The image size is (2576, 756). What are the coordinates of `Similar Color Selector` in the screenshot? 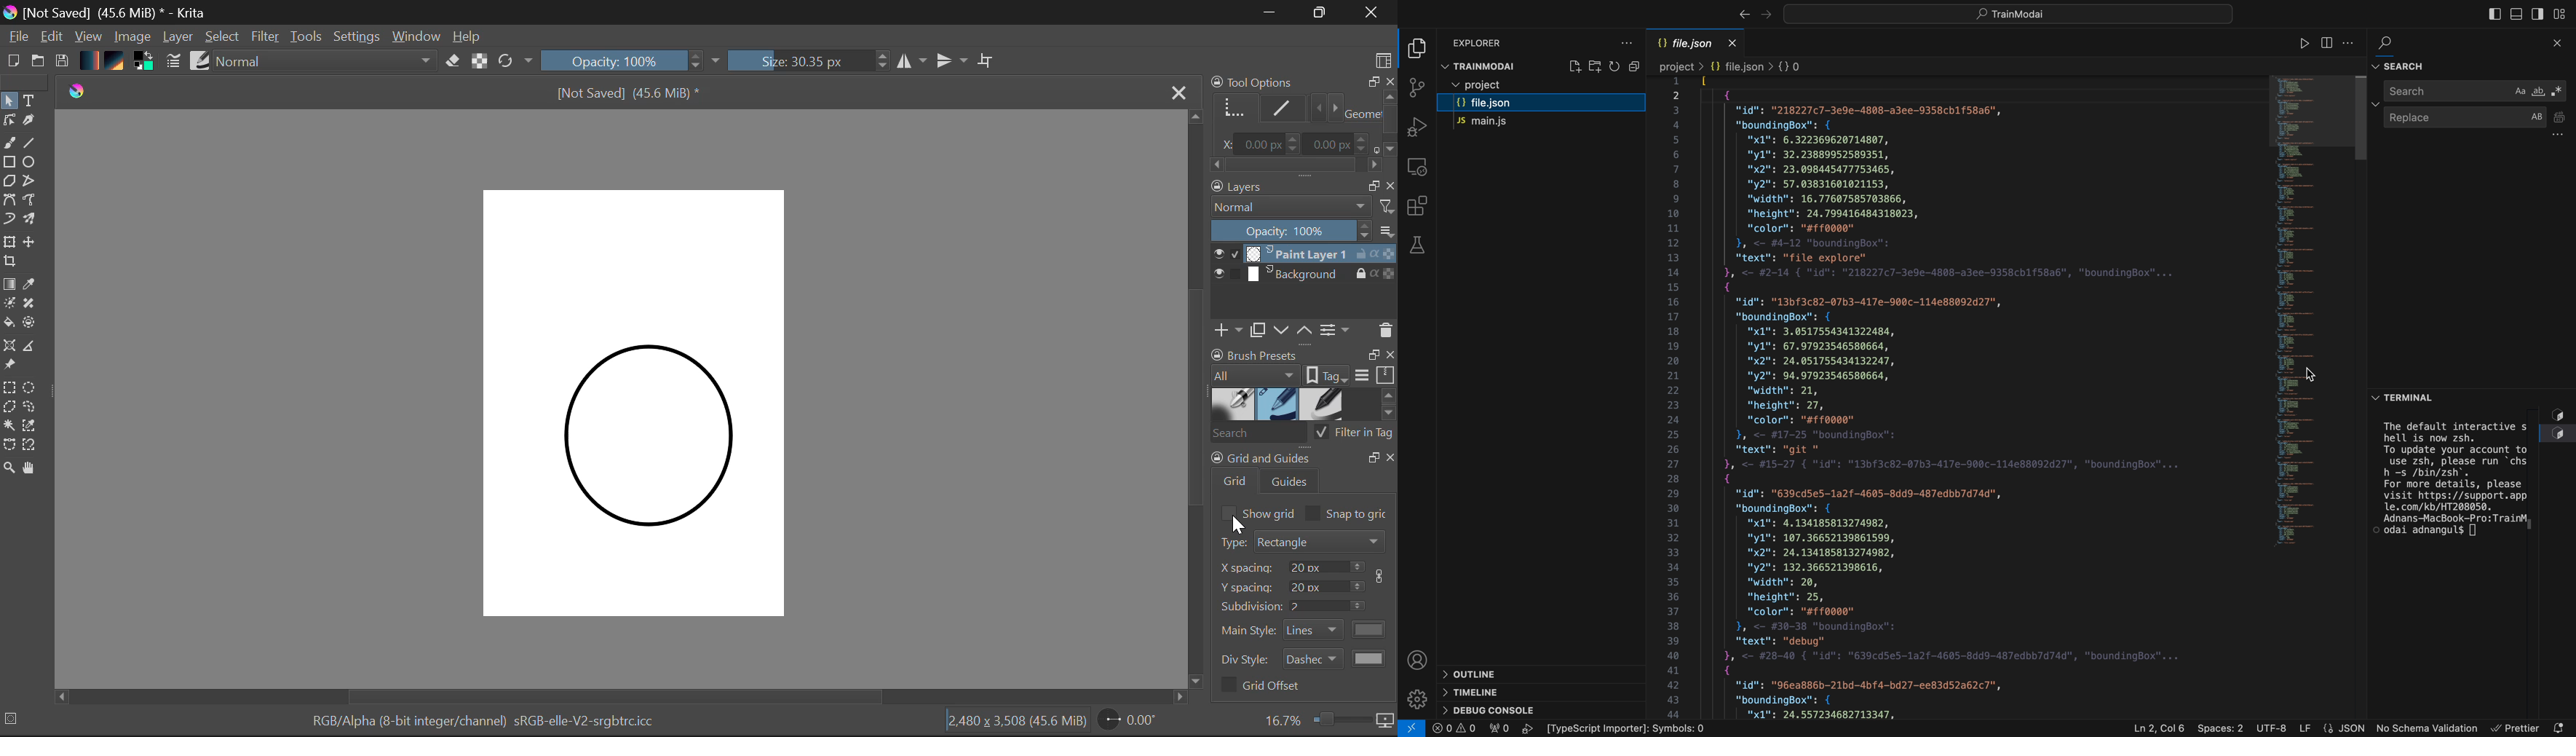 It's located at (32, 427).